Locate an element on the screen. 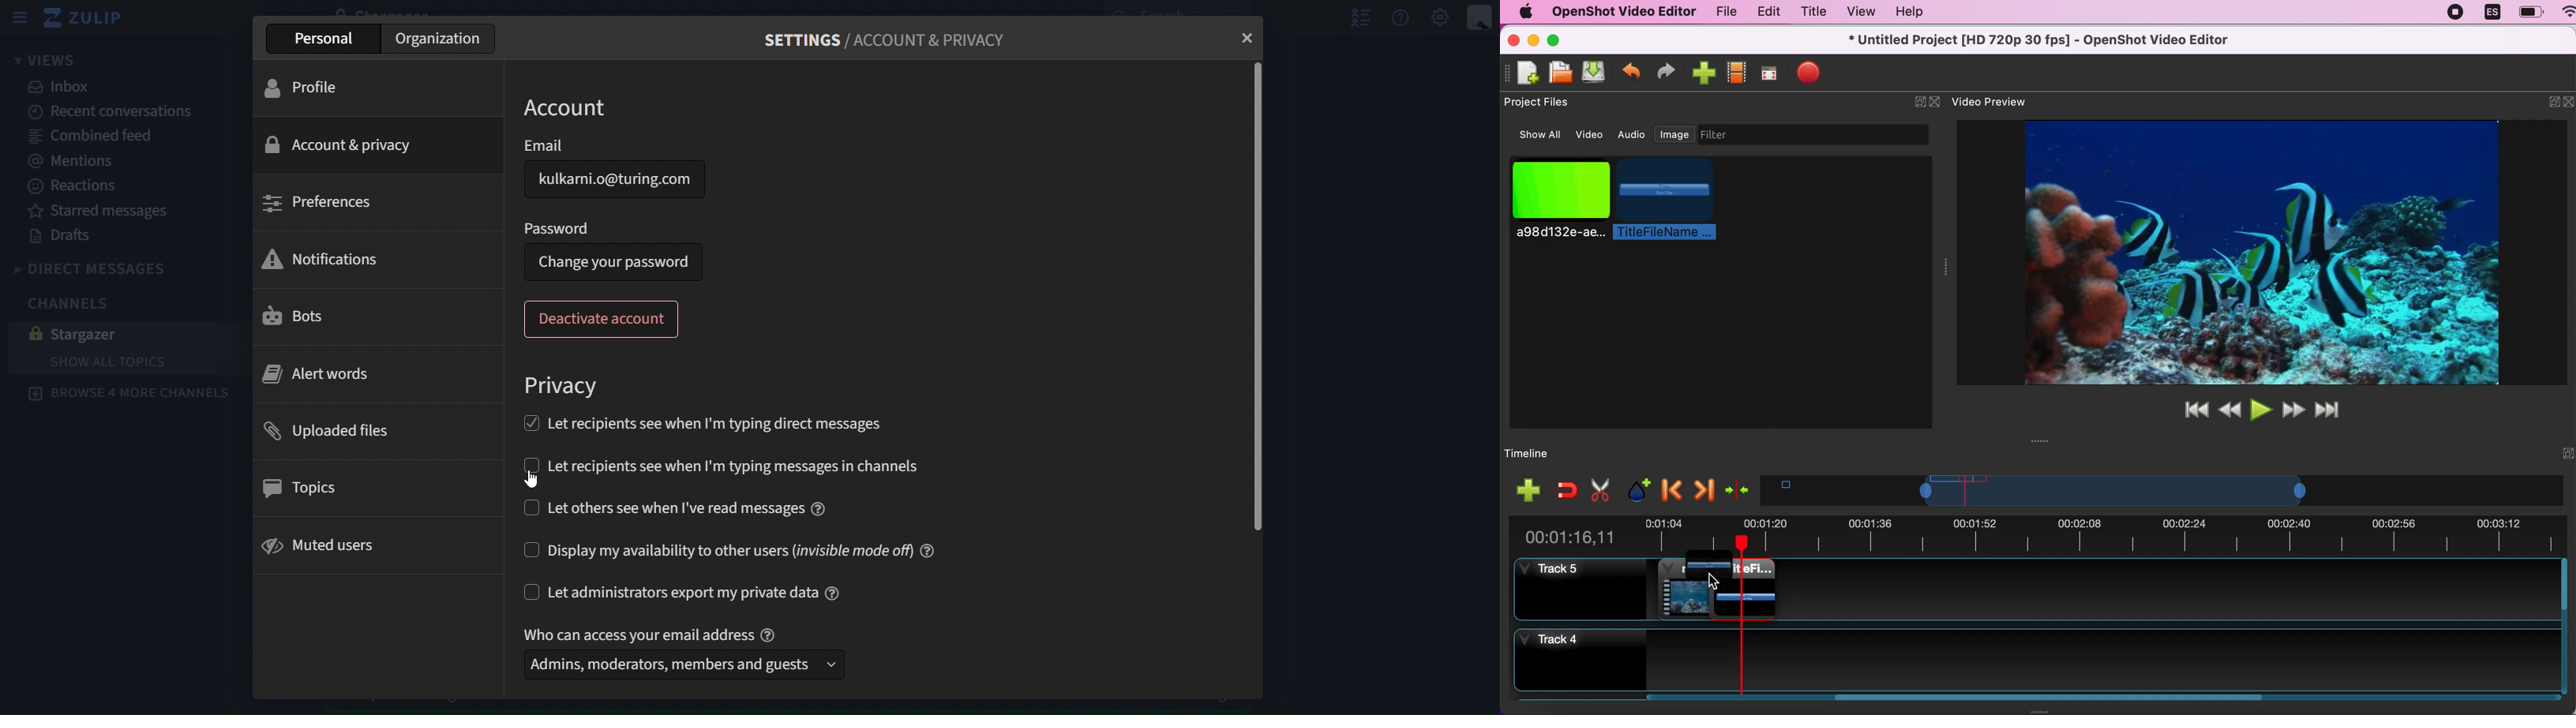 This screenshot has width=2576, height=728. video is located at coordinates (1591, 133).